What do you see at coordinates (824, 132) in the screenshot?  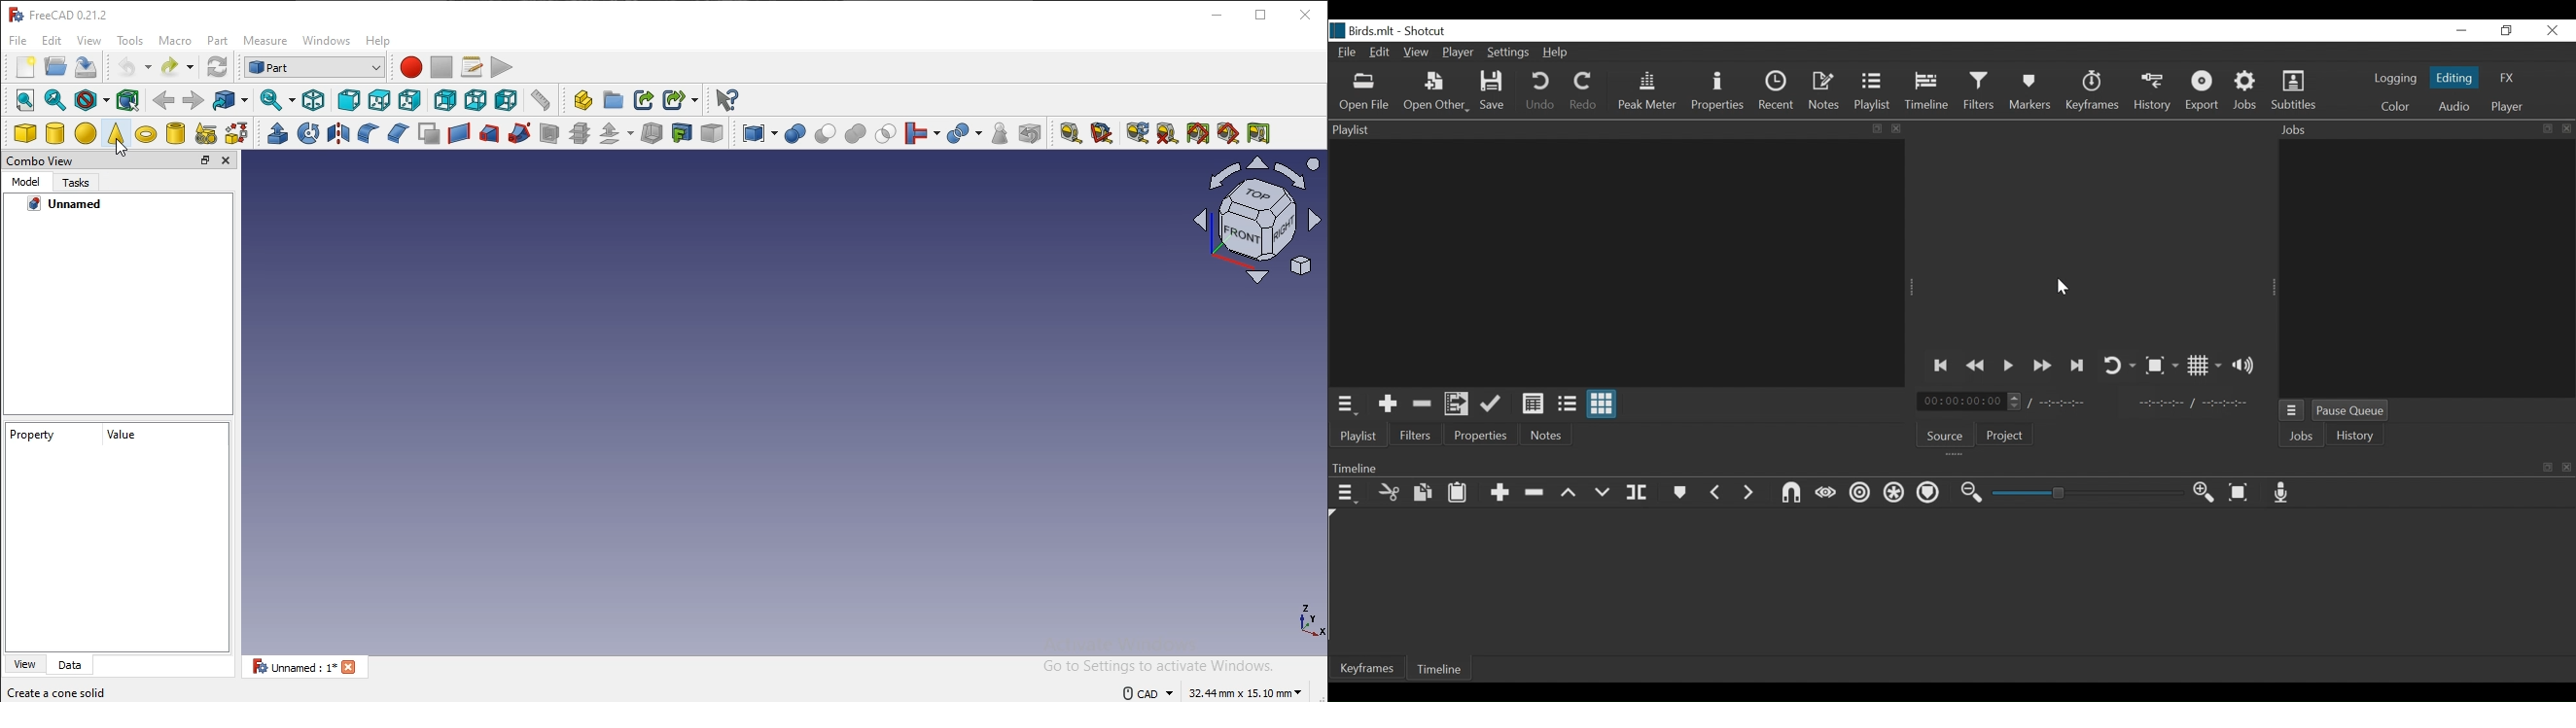 I see `cut` at bounding box center [824, 132].